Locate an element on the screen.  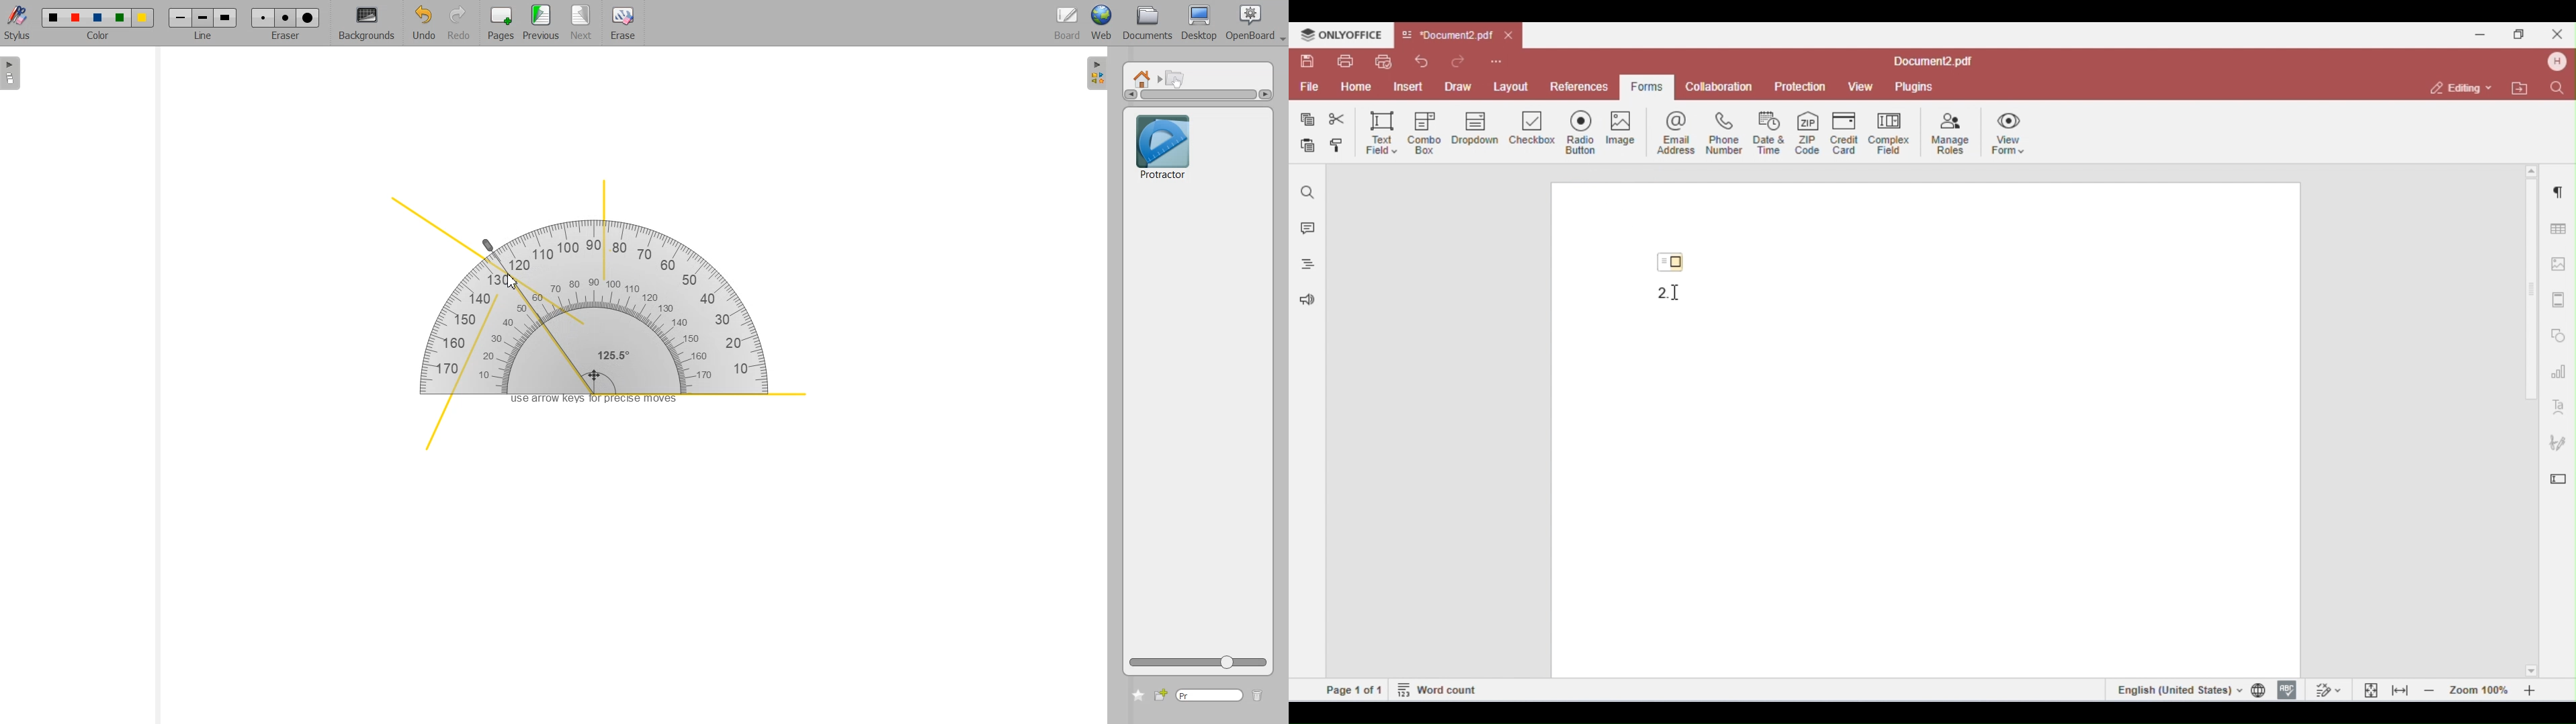
125.5 is located at coordinates (613, 355).